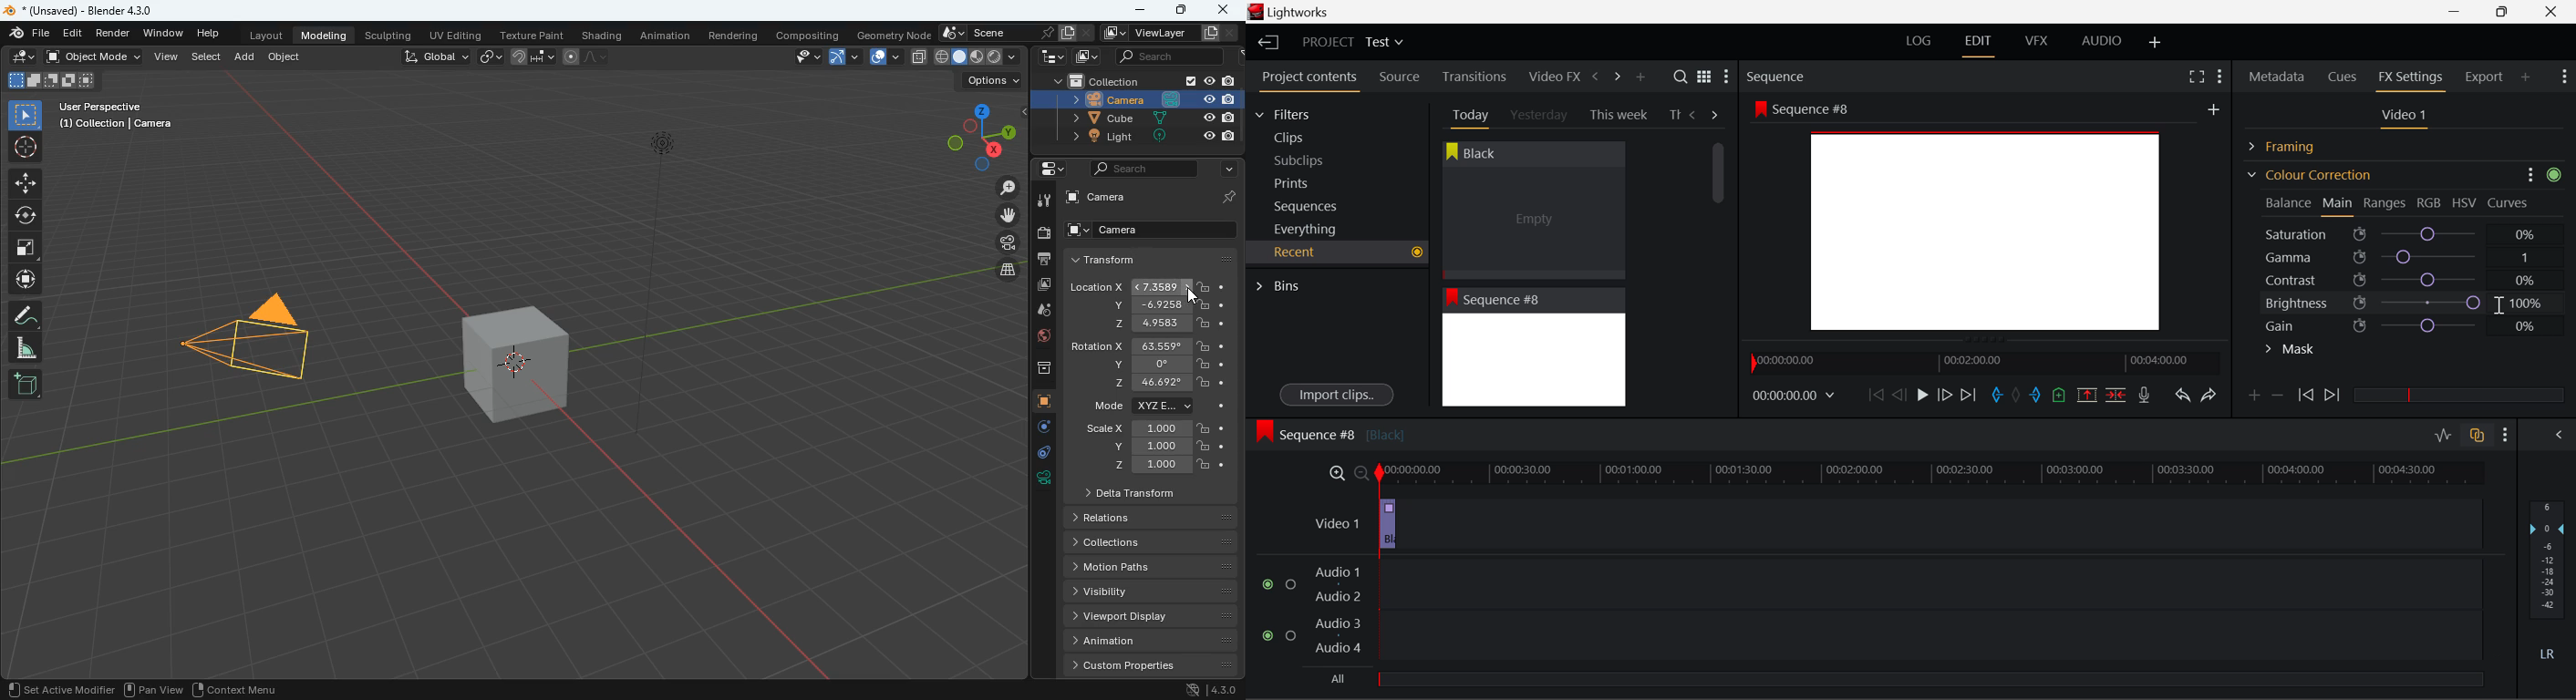 This screenshot has height=700, width=2576. Describe the element at coordinates (2412, 78) in the screenshot. I see `FX Settings Panel Open` at that location.